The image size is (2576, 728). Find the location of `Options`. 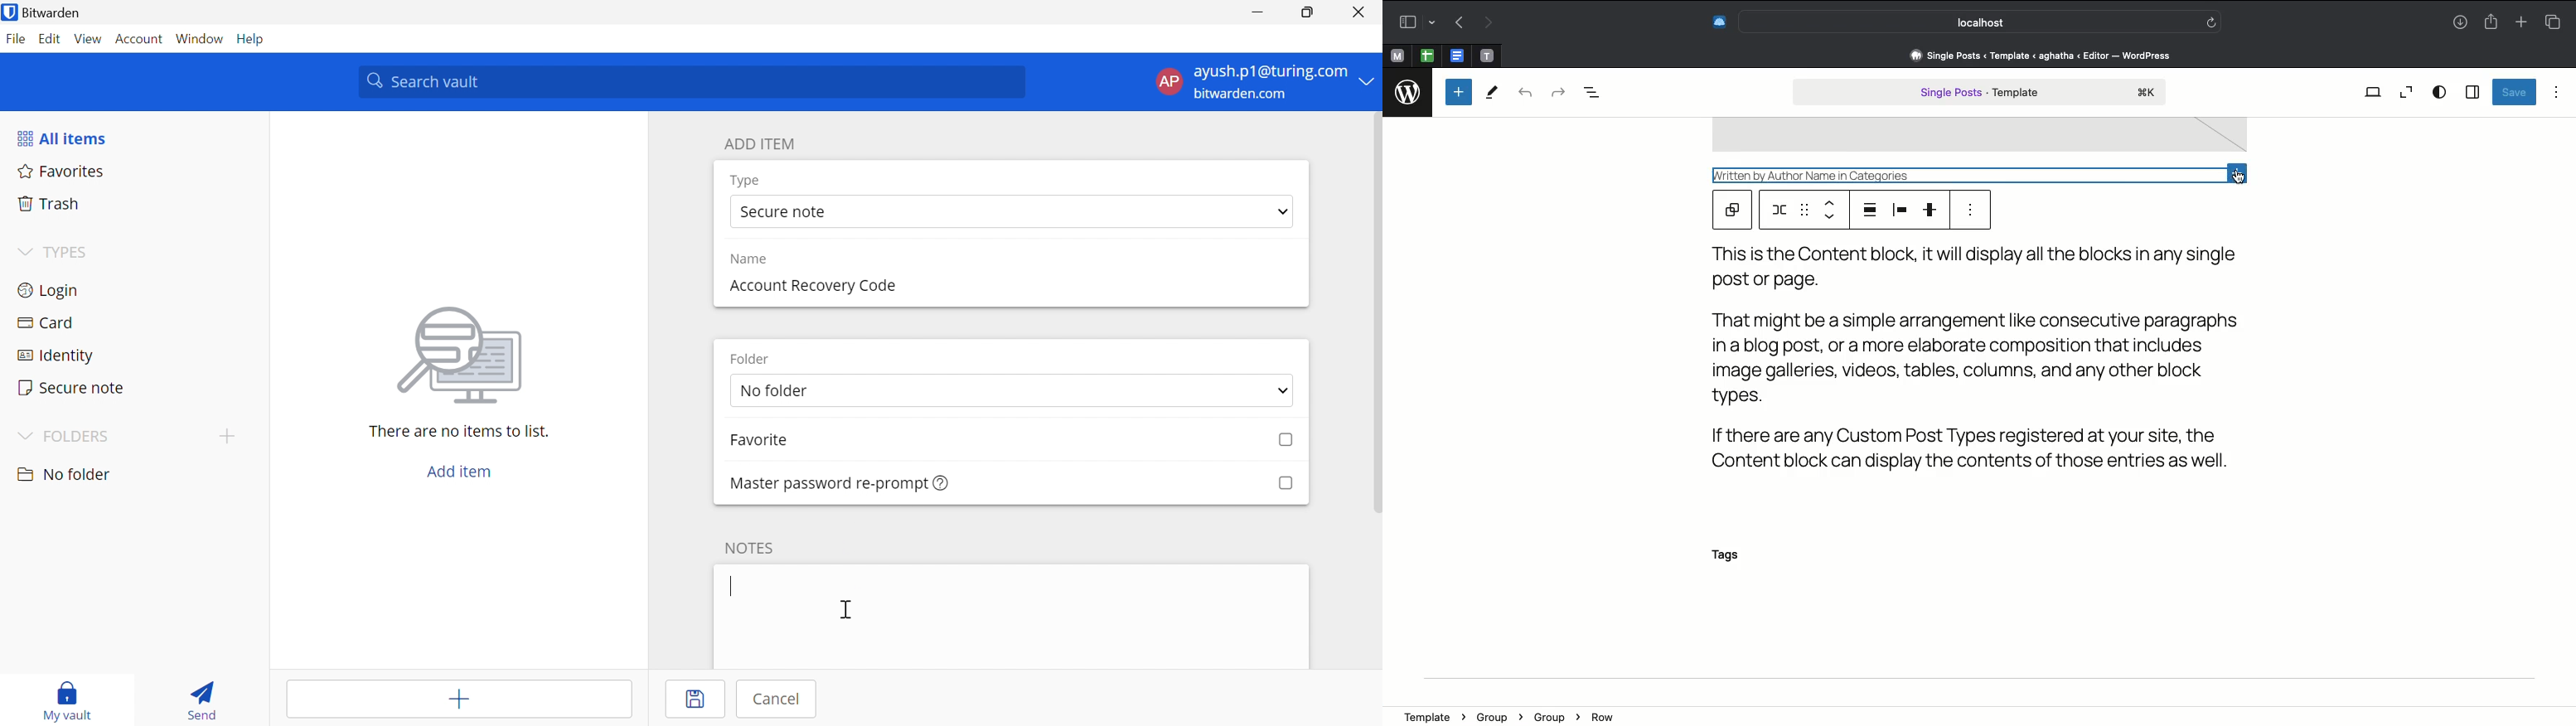

Options is located at coordinates (2556, 91).